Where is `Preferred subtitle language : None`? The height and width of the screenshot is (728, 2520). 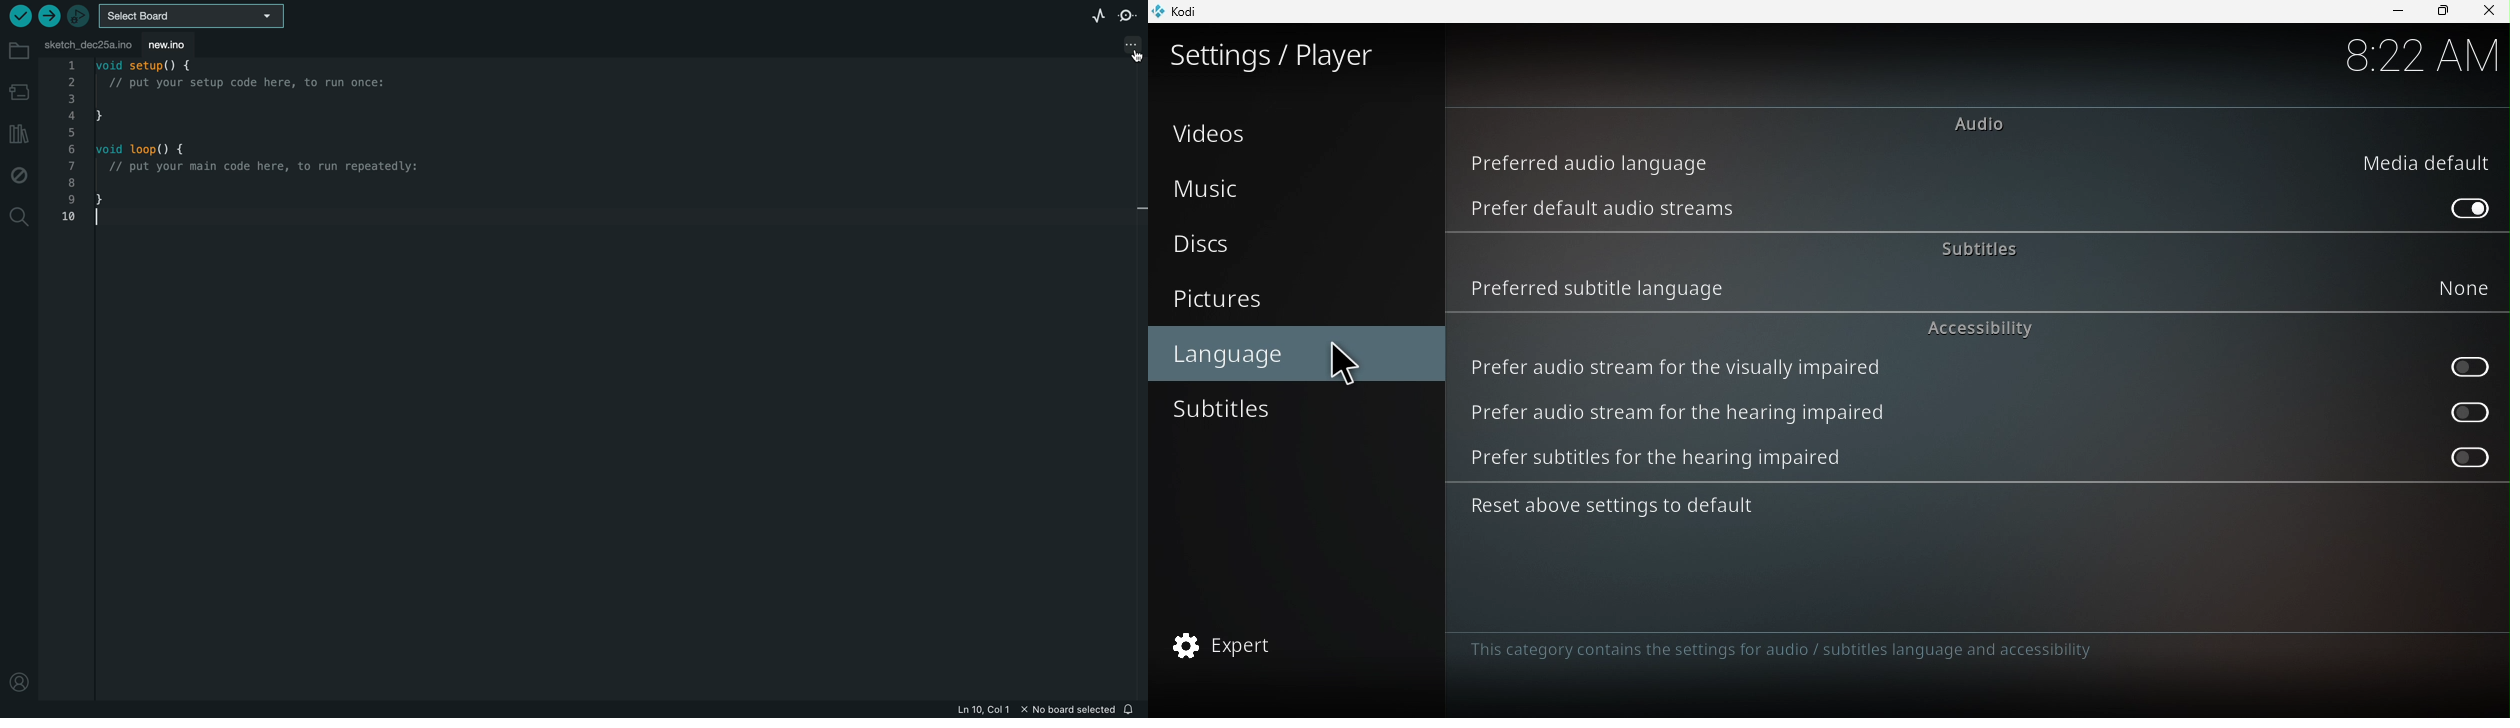
Preferred subtitle language : None is located at coordinates (1971, 288).